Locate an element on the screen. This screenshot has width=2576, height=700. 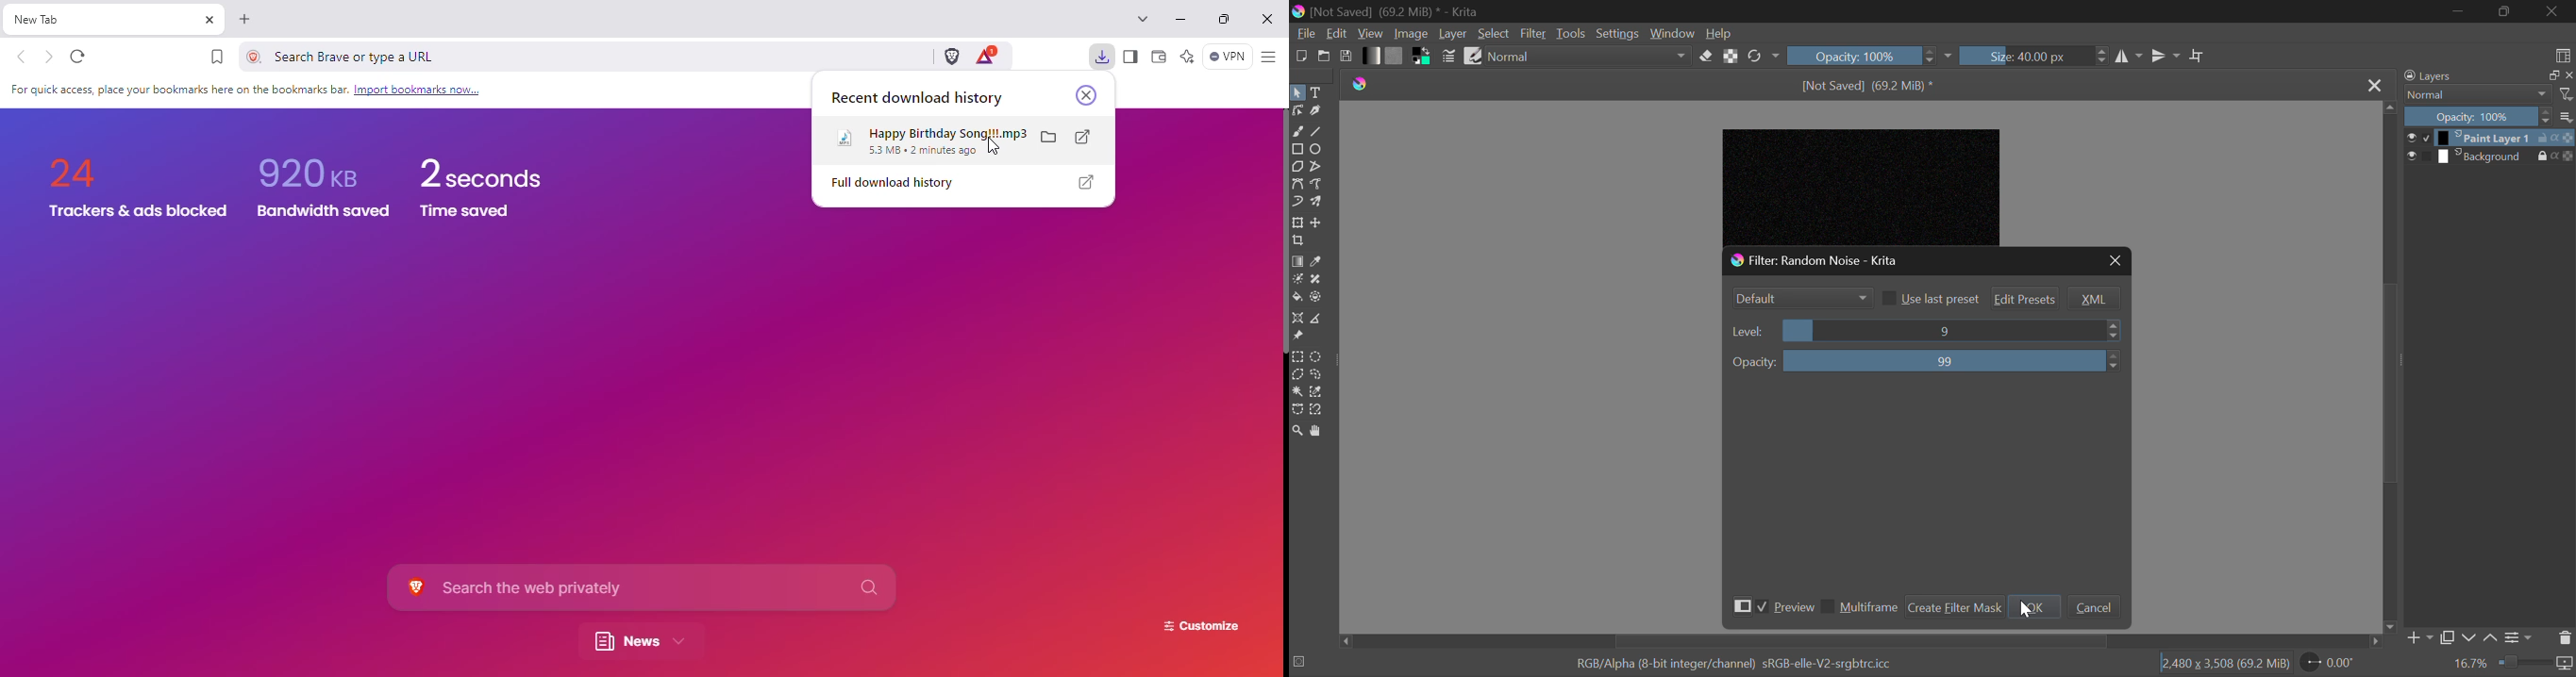
Use last preset checkbox is located at coordinates (1930, 298).